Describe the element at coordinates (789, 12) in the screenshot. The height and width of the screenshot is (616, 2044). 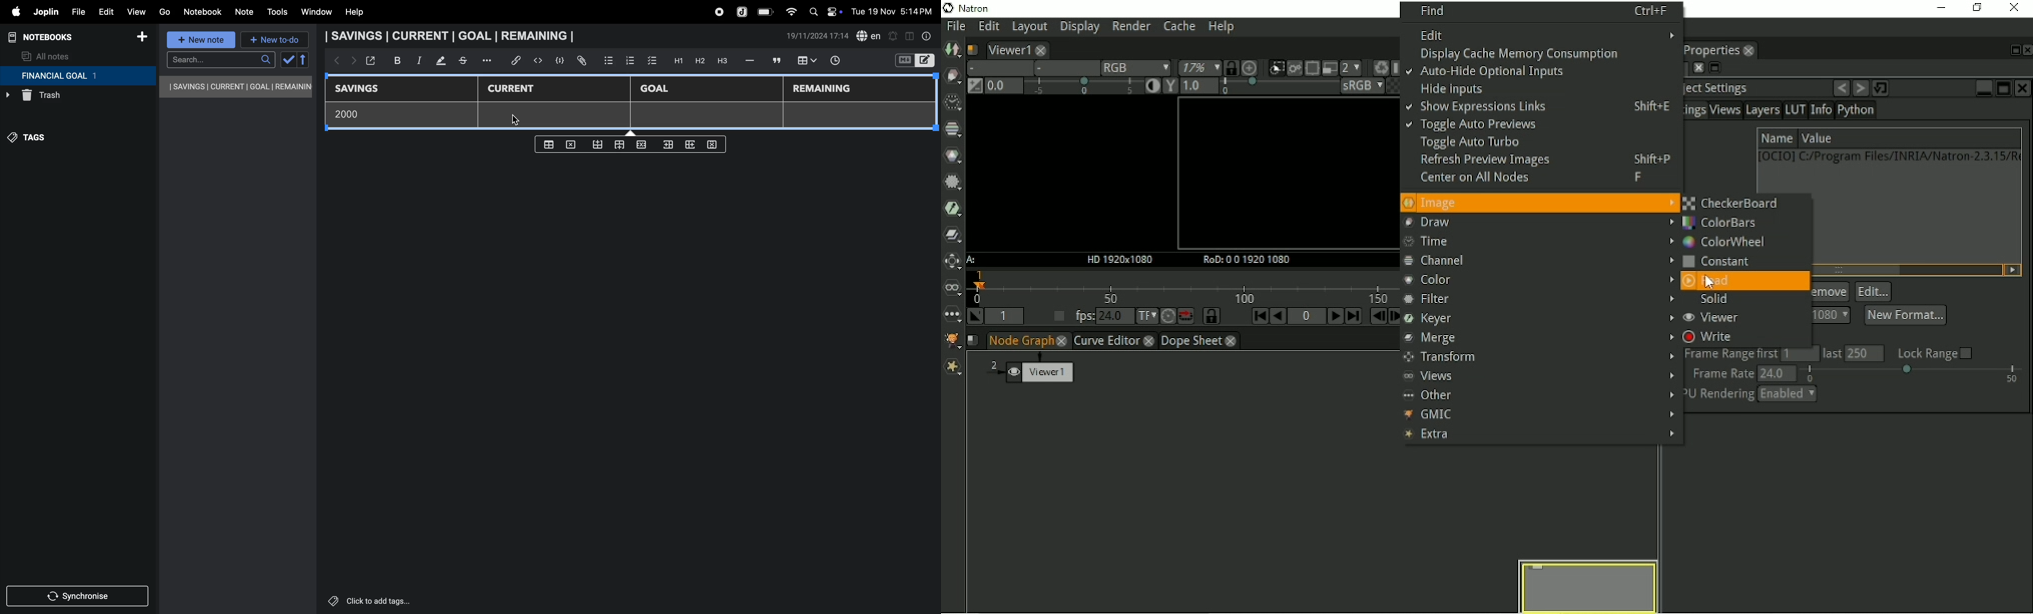
I see `wifi` at that location.